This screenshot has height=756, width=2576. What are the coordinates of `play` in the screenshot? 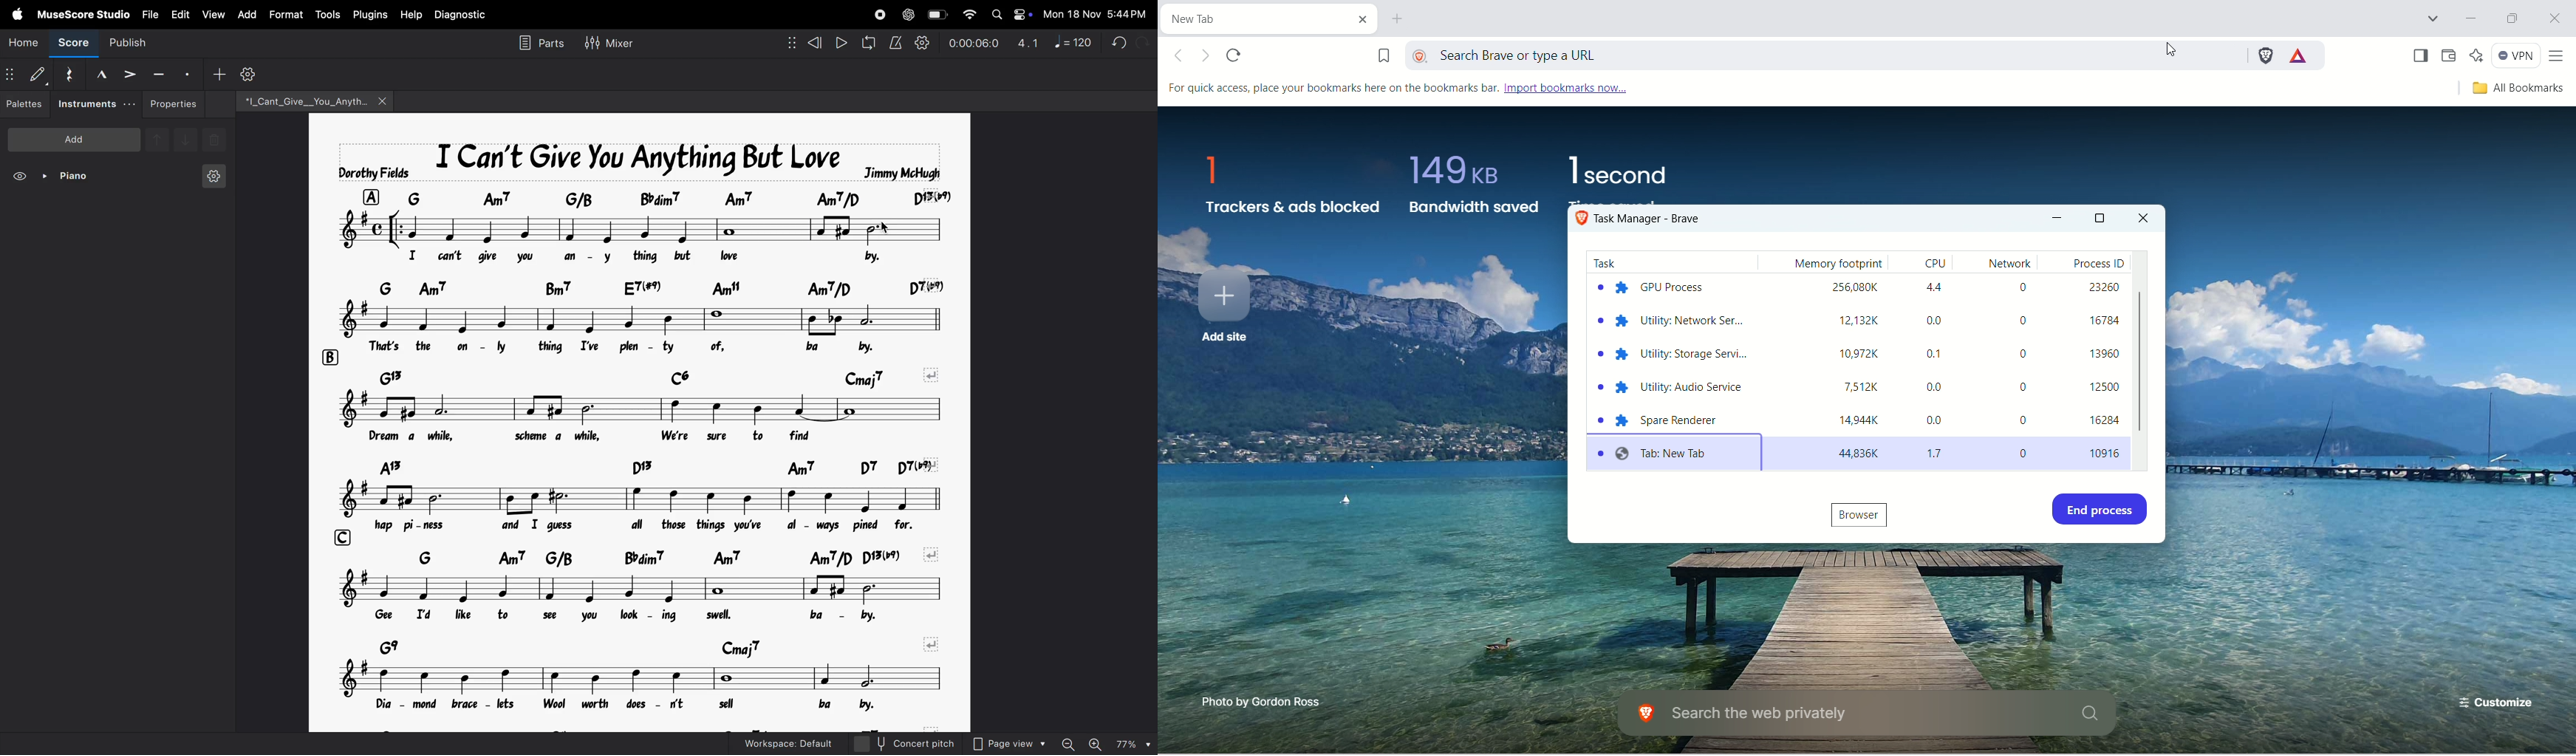 It's located at (842, 43).